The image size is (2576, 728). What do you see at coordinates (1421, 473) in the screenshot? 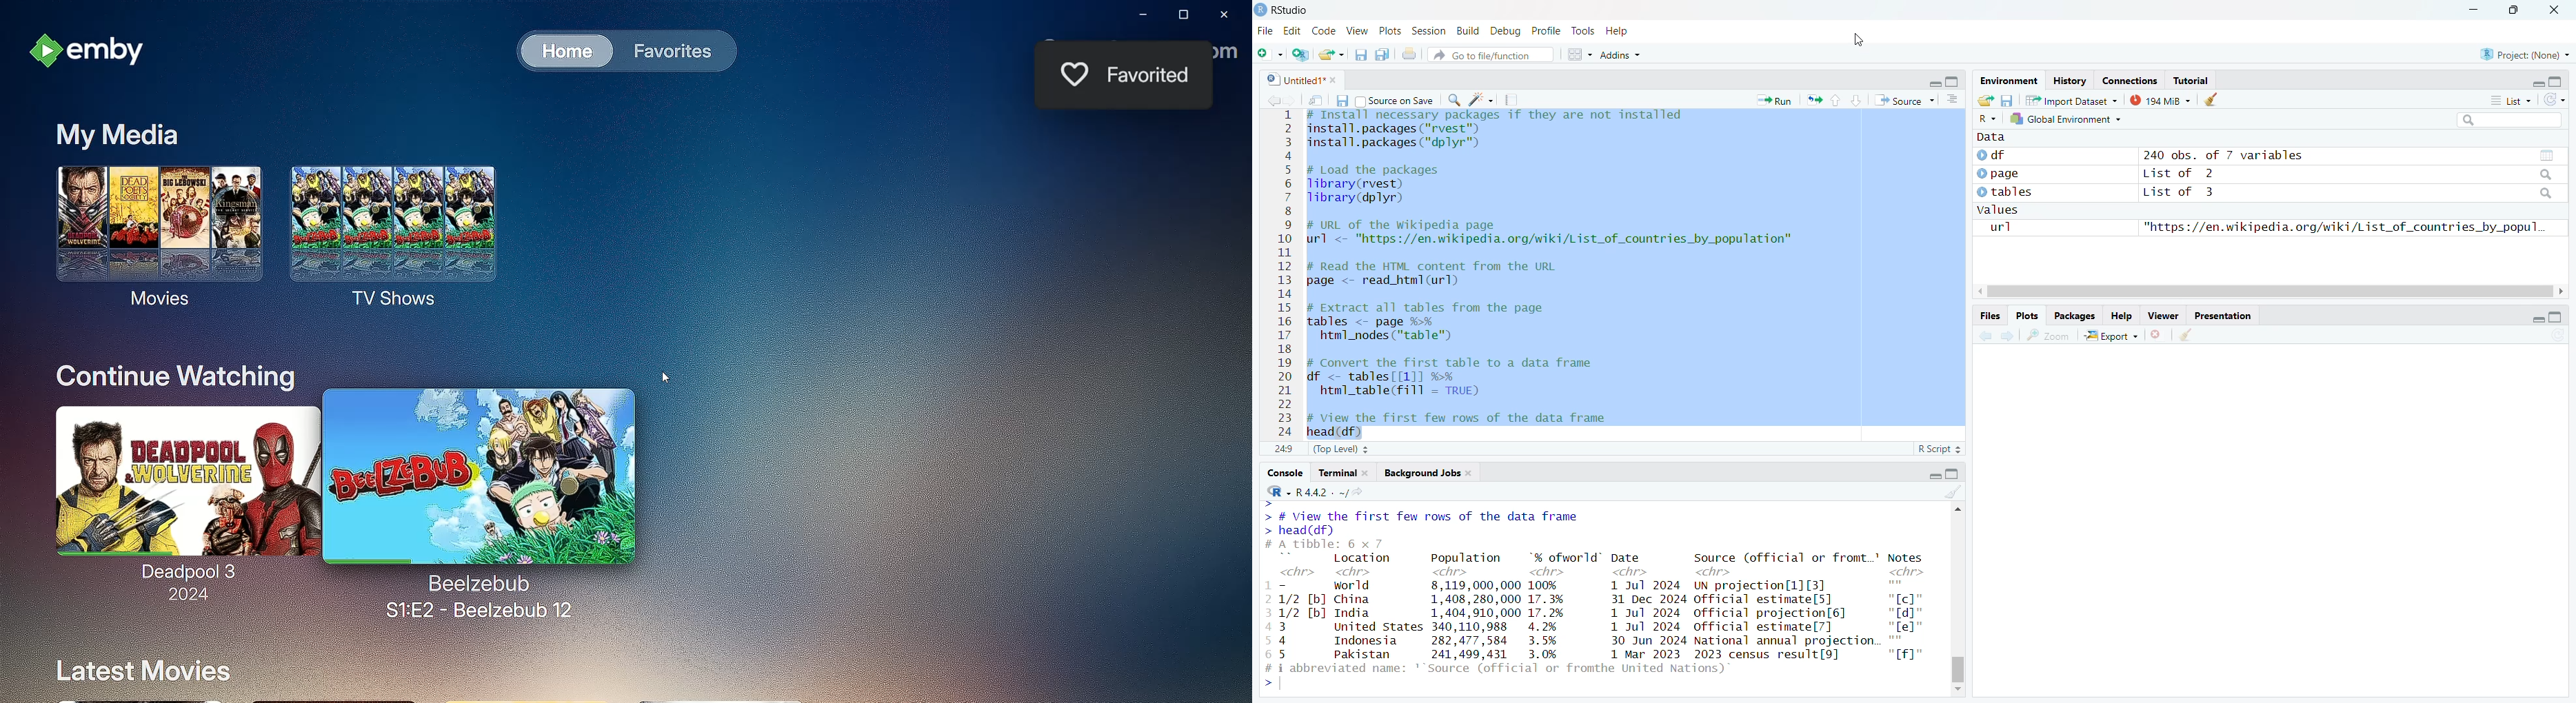
I see `Background Jobs` at bounding box center [1421, 473].